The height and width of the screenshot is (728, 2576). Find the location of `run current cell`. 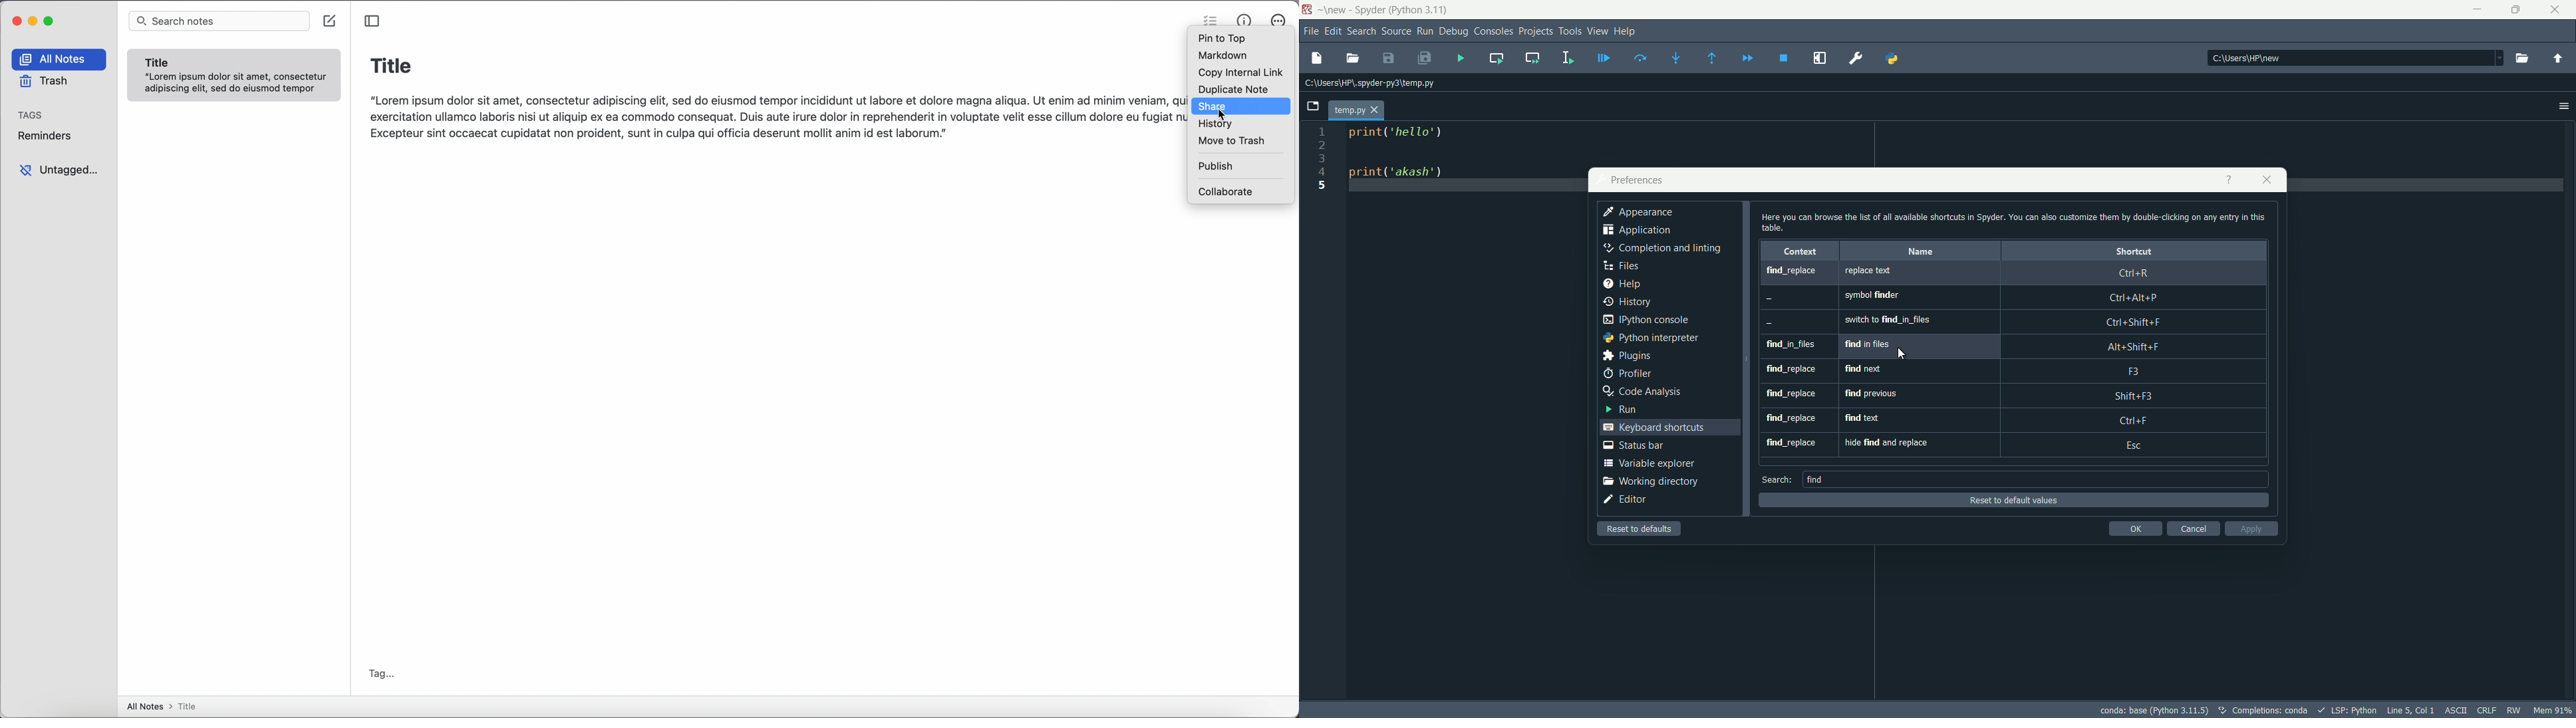

run current cell is located at coordinates (1497, 59).